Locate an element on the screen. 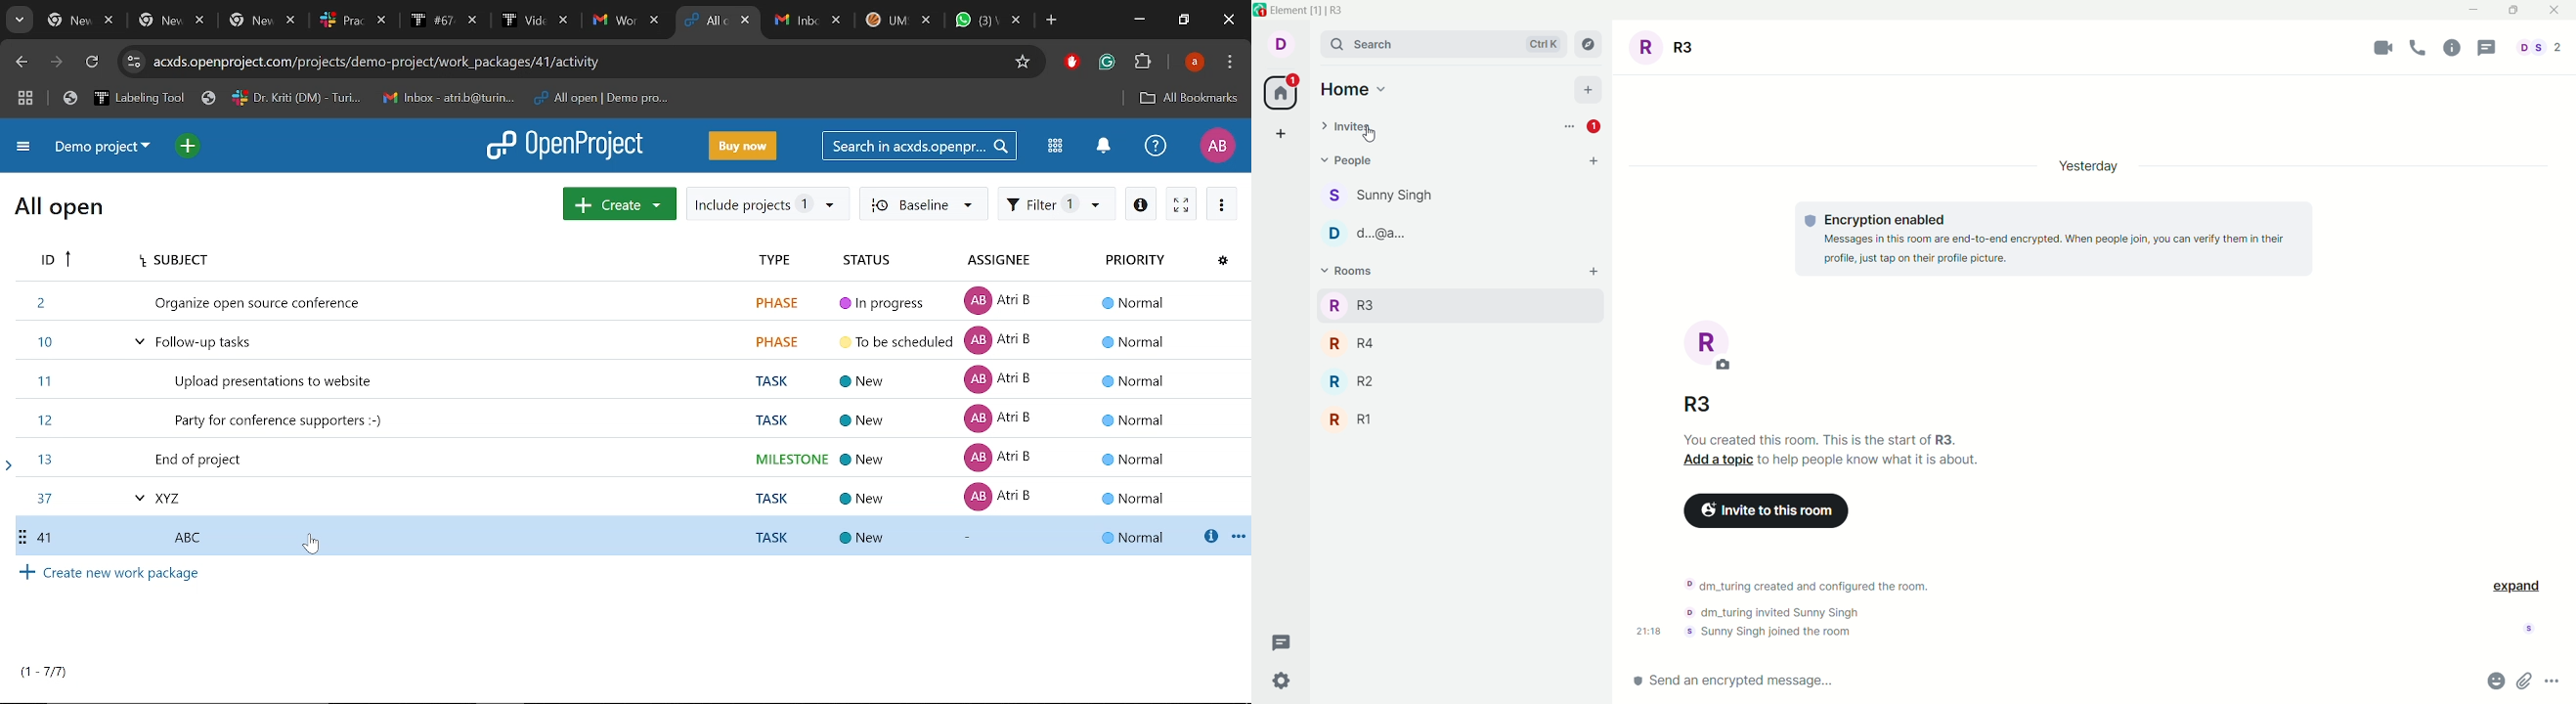 The height and width of the screenshot is (728, 2576). Add bookmark is located at coordinates (1026, 63).